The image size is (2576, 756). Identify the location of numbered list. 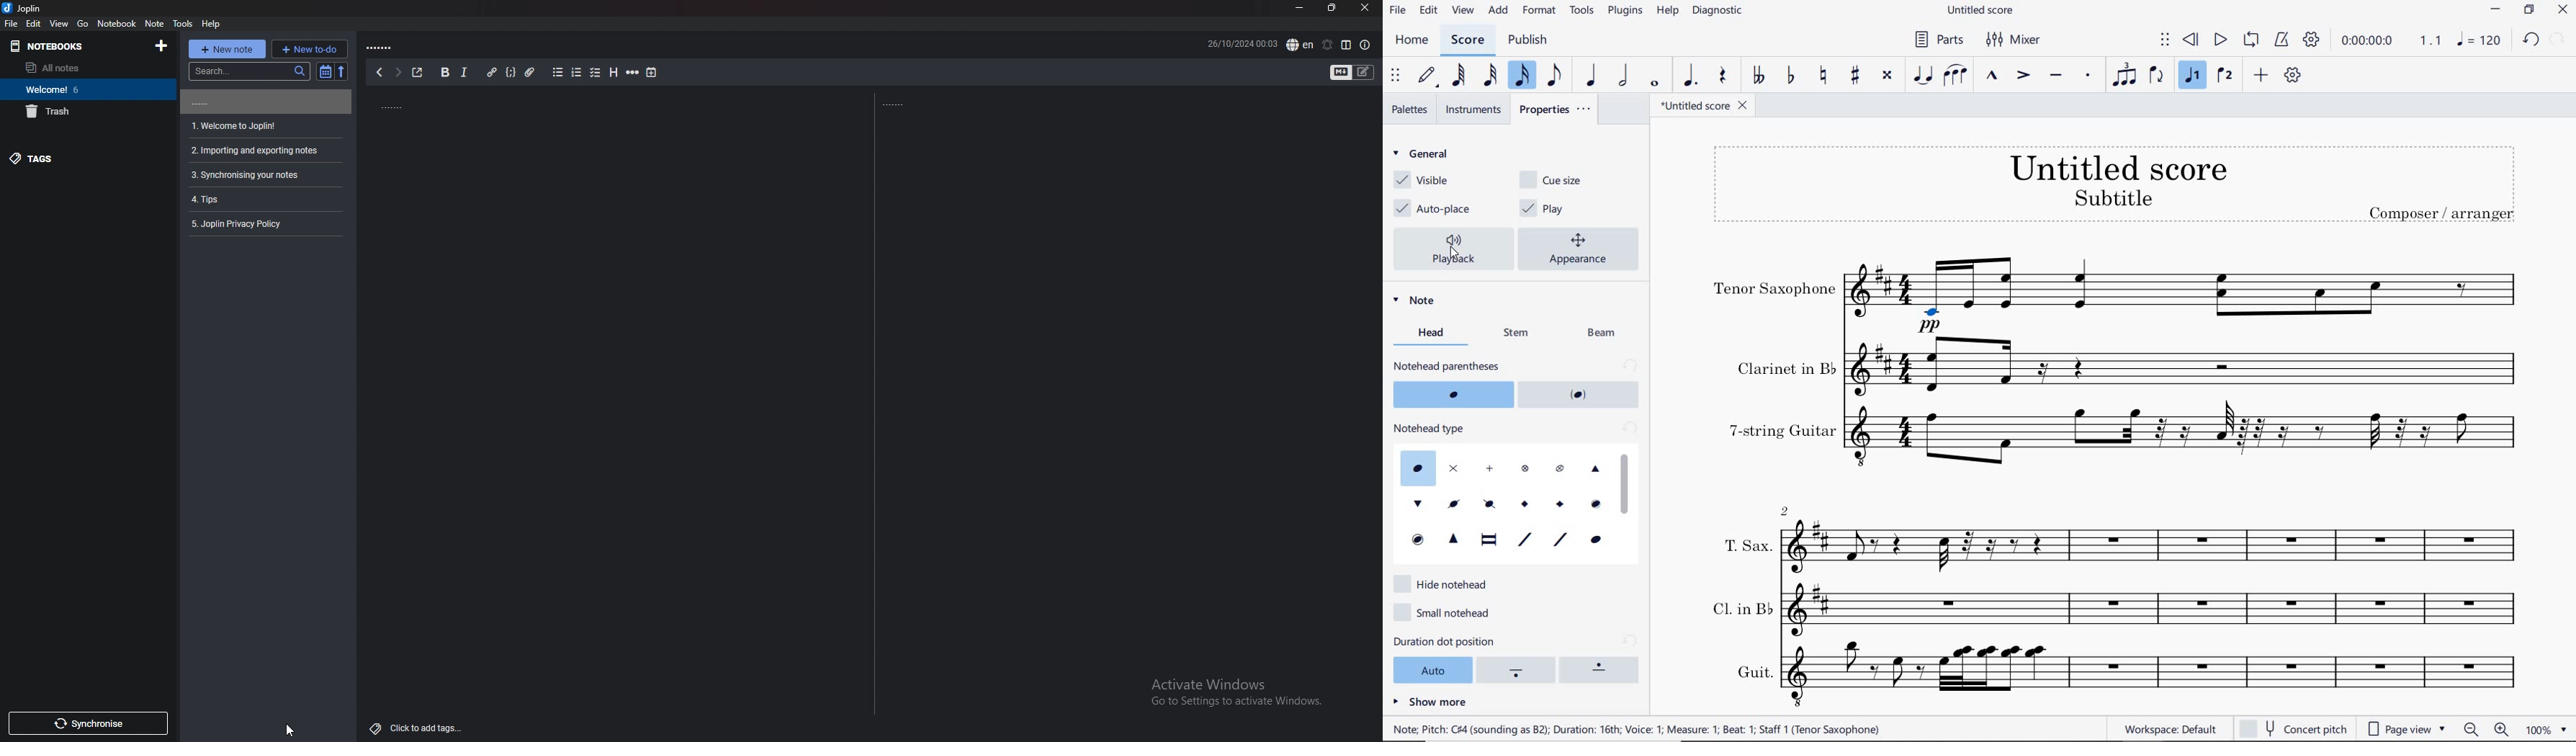
(578, 72).